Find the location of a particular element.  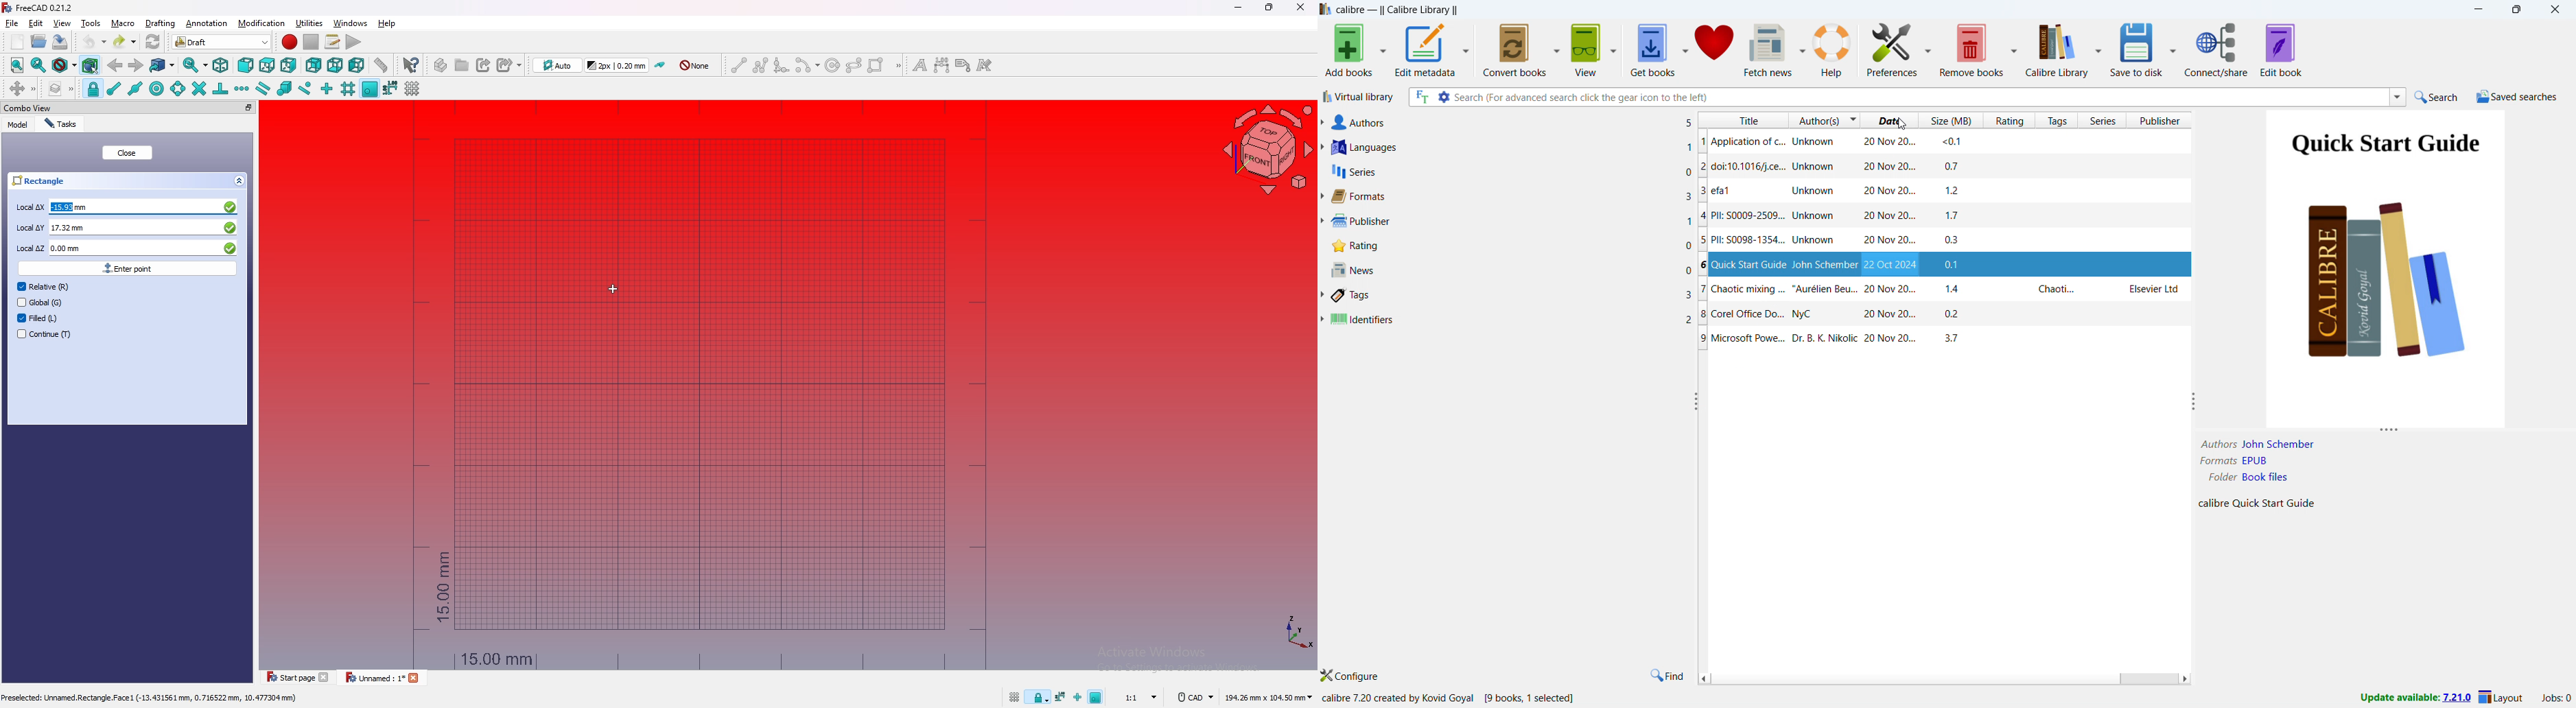

local Δz is located at coordinates (30, 249).